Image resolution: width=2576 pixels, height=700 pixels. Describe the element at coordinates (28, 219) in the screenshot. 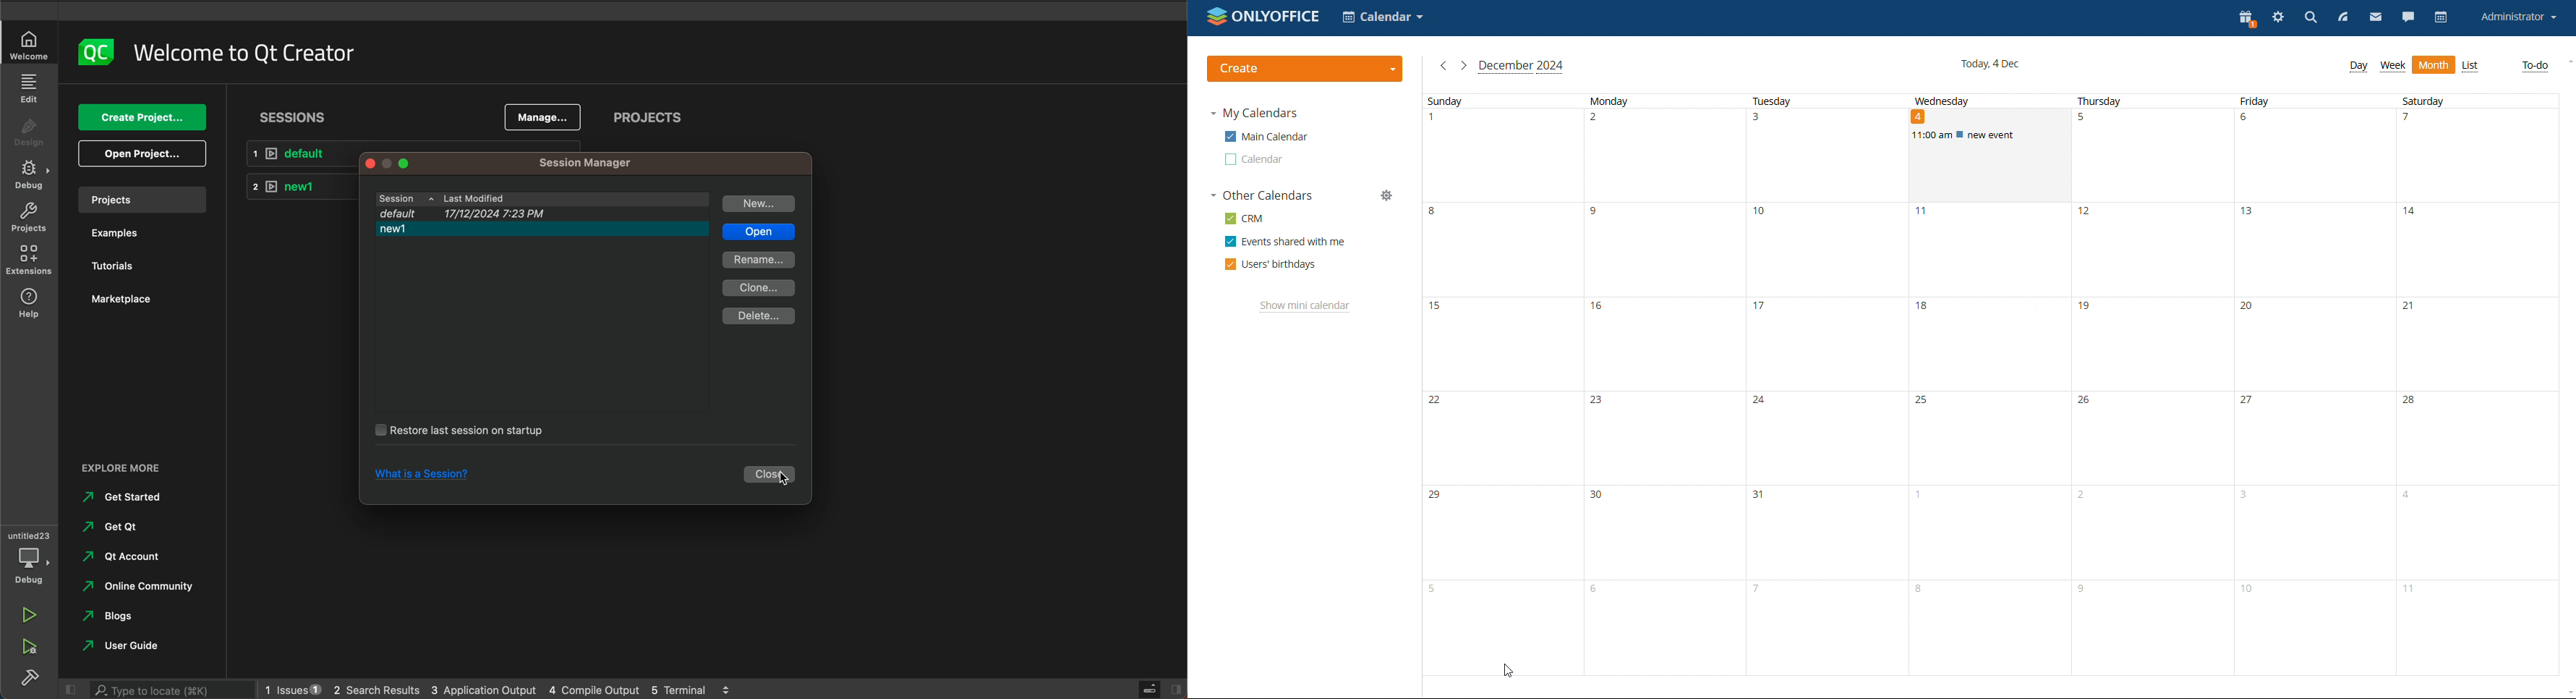

I see `Project ` at that location.